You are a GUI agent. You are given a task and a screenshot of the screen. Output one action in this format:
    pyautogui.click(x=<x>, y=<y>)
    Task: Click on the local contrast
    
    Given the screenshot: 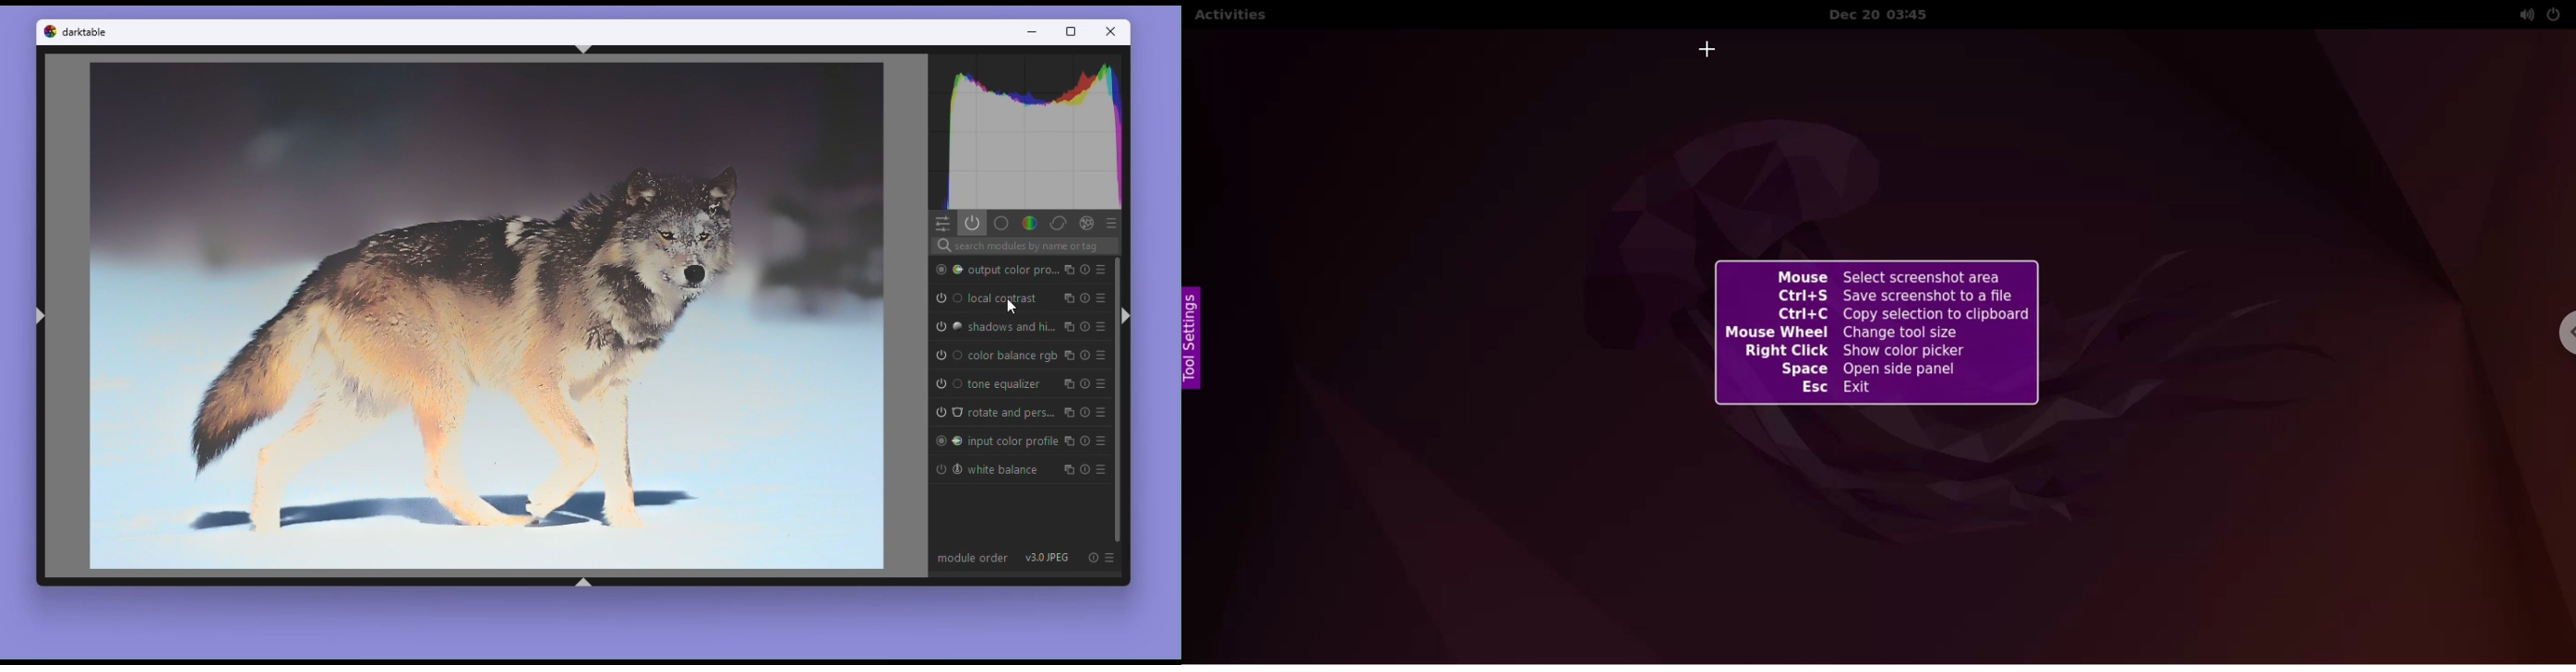 What is the action you would take?
    pyautogui.click(x=1001, y=297)
    